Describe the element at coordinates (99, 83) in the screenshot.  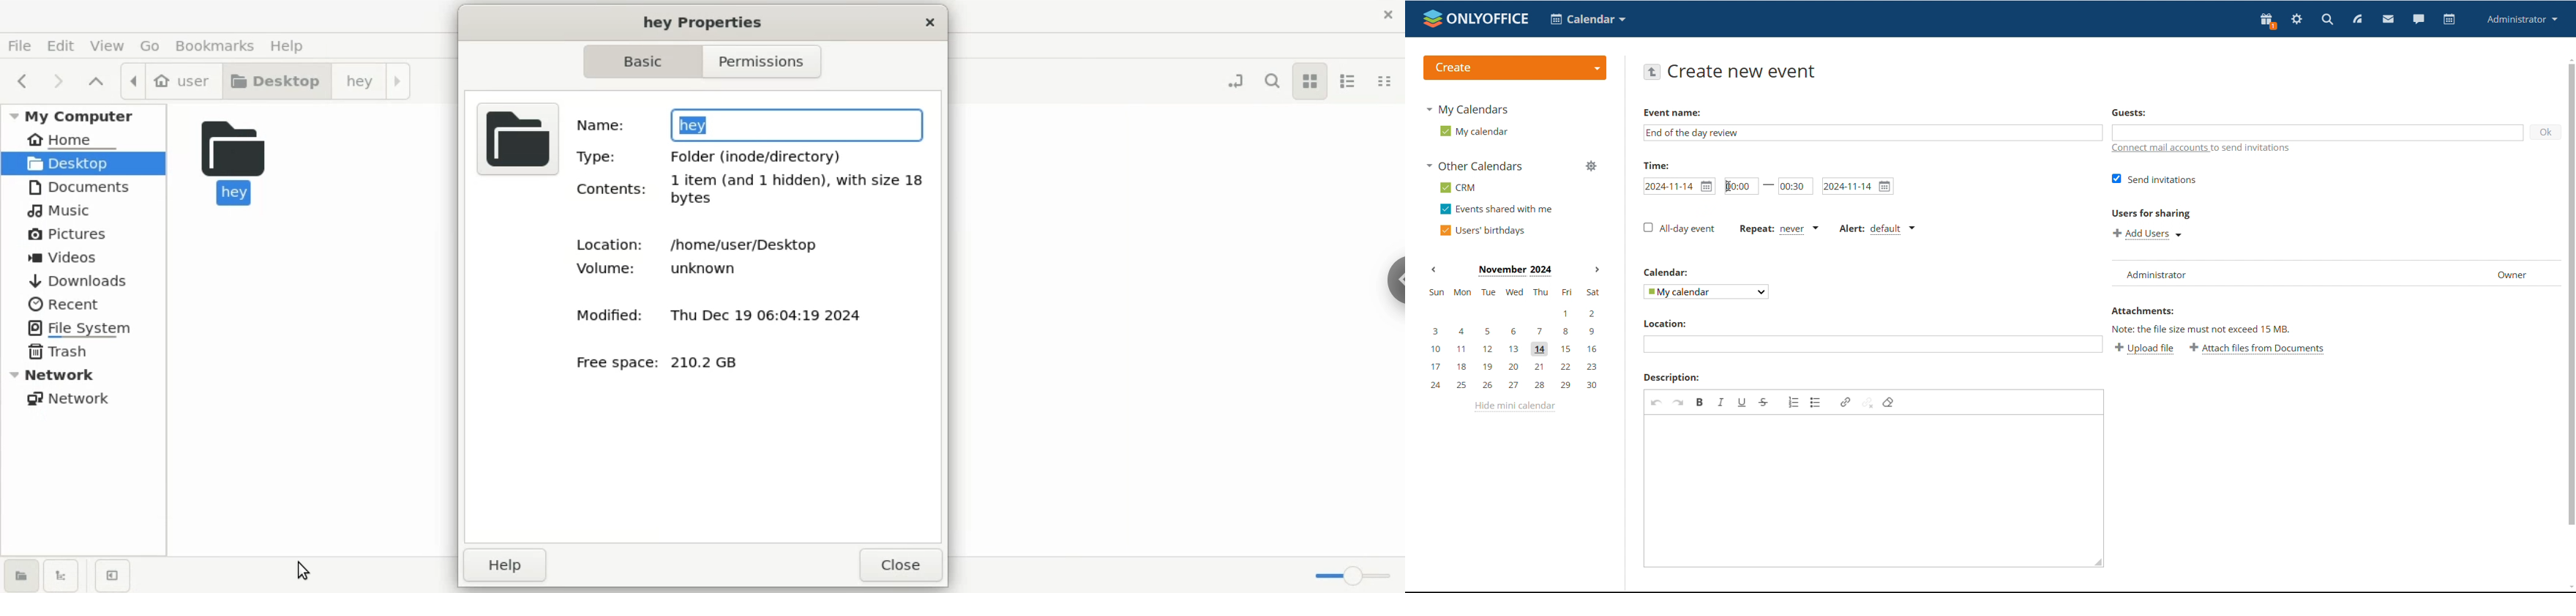
I see `parent folders` at that location.